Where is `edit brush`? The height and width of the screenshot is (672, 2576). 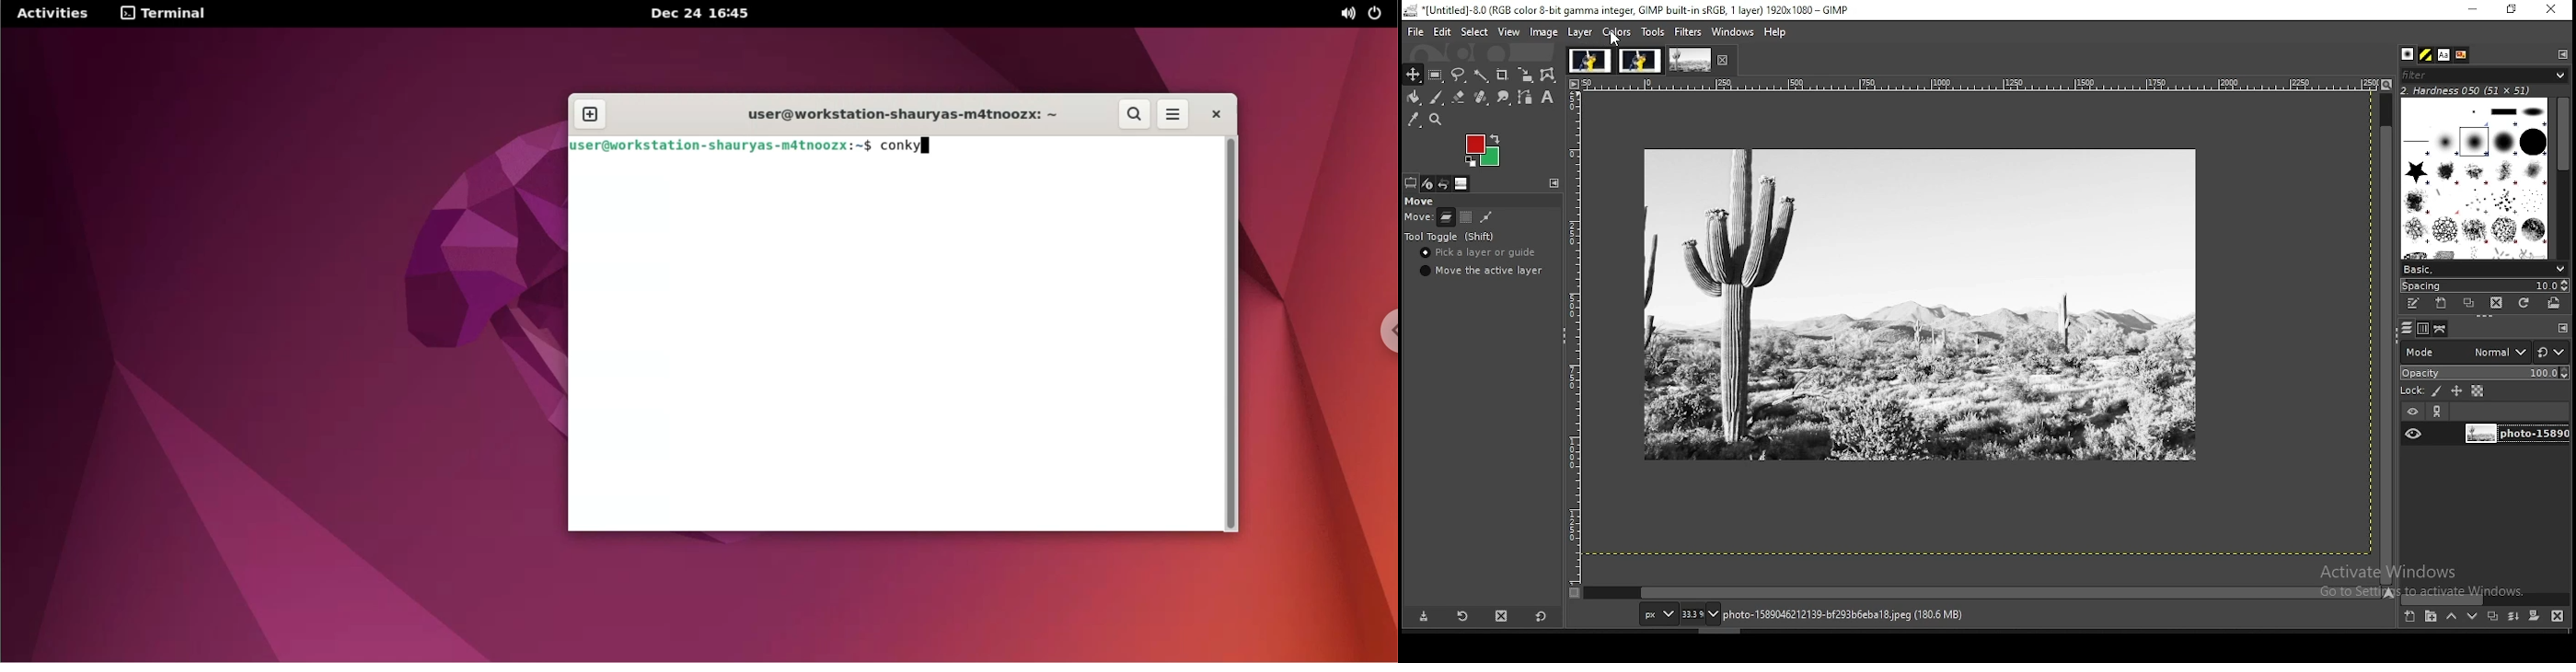
edit brush is located at coordinates (2415, 304).